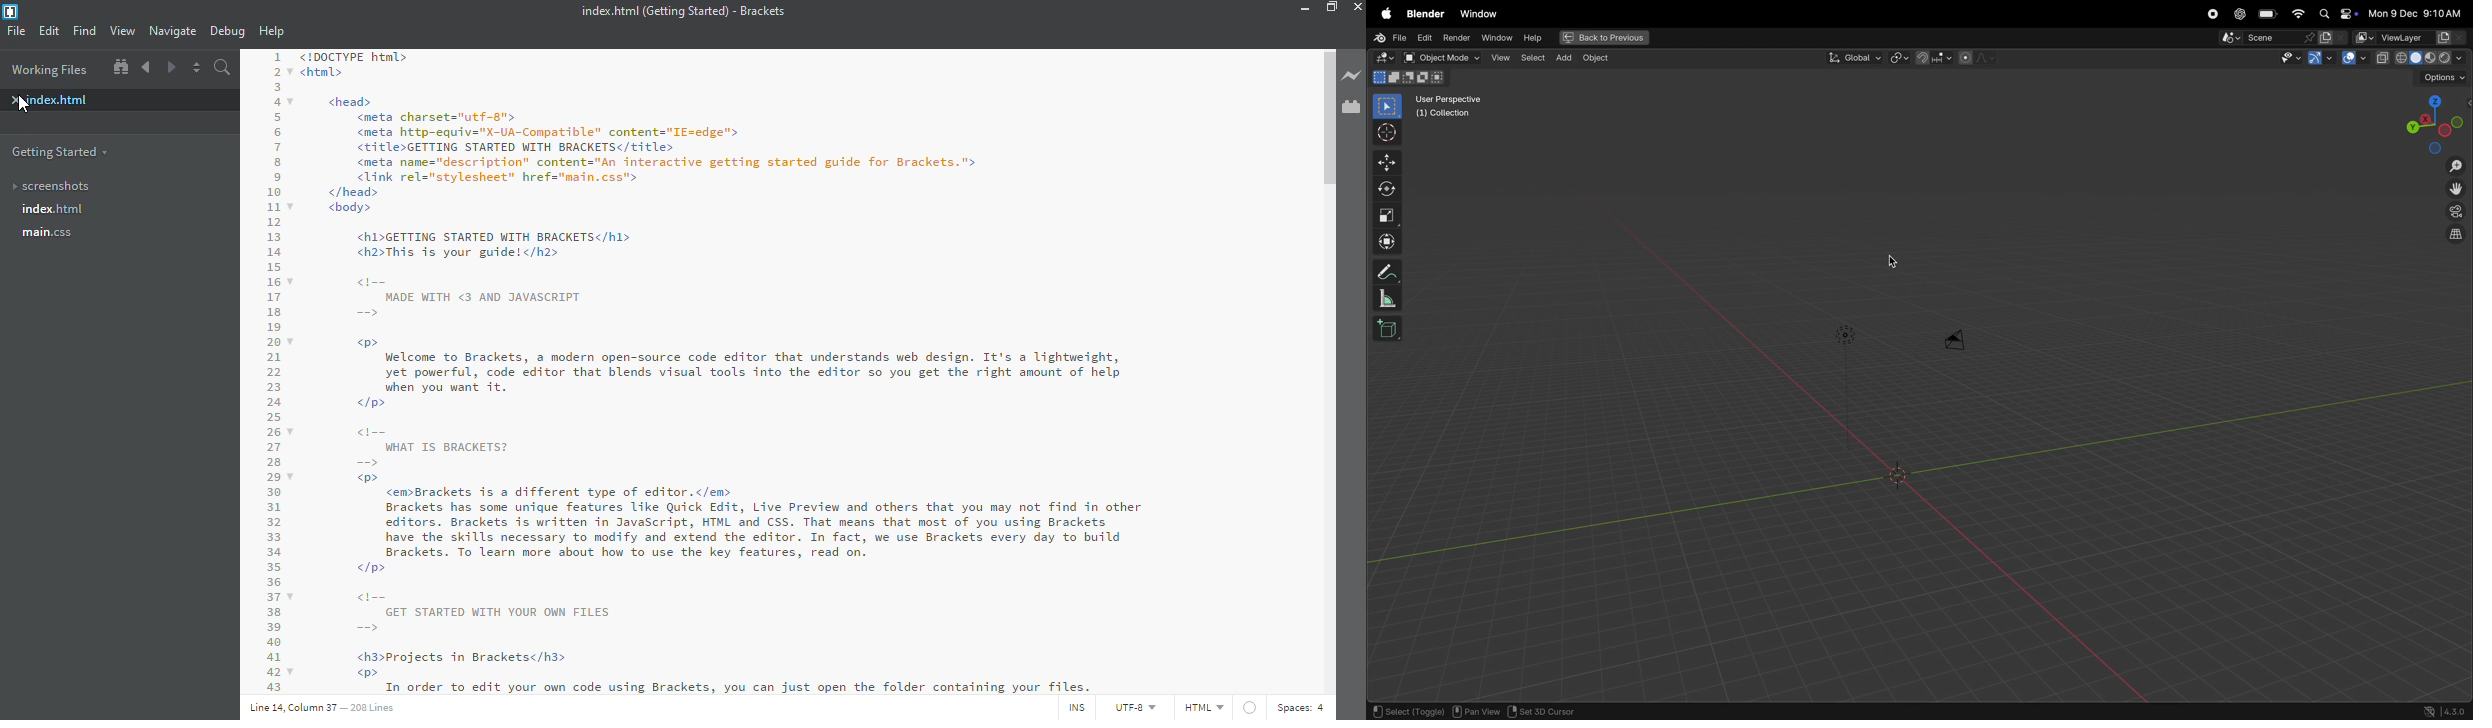 This screenshot has width=2492, height=728. I want to click on edit, so click(50, 30).